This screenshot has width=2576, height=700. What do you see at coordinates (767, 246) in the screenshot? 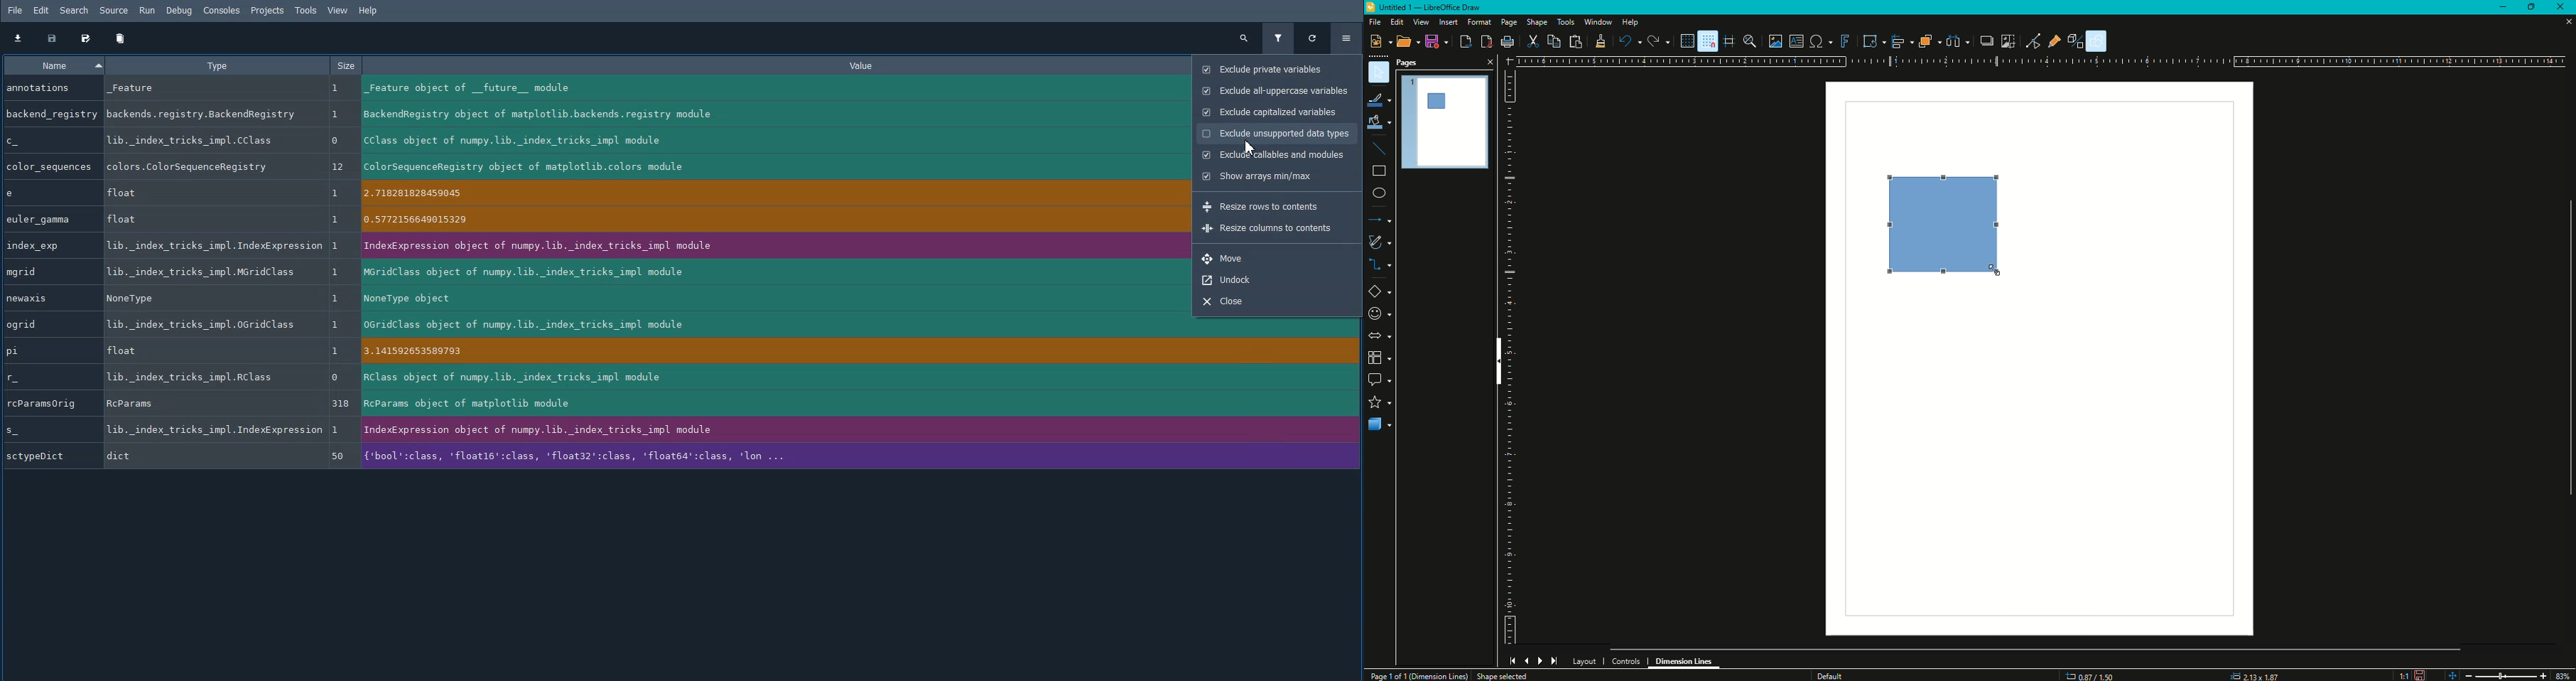
I see `IndexExpression object of numpy.lib._index_tricks_impl module` at bounding box center [767, 246].